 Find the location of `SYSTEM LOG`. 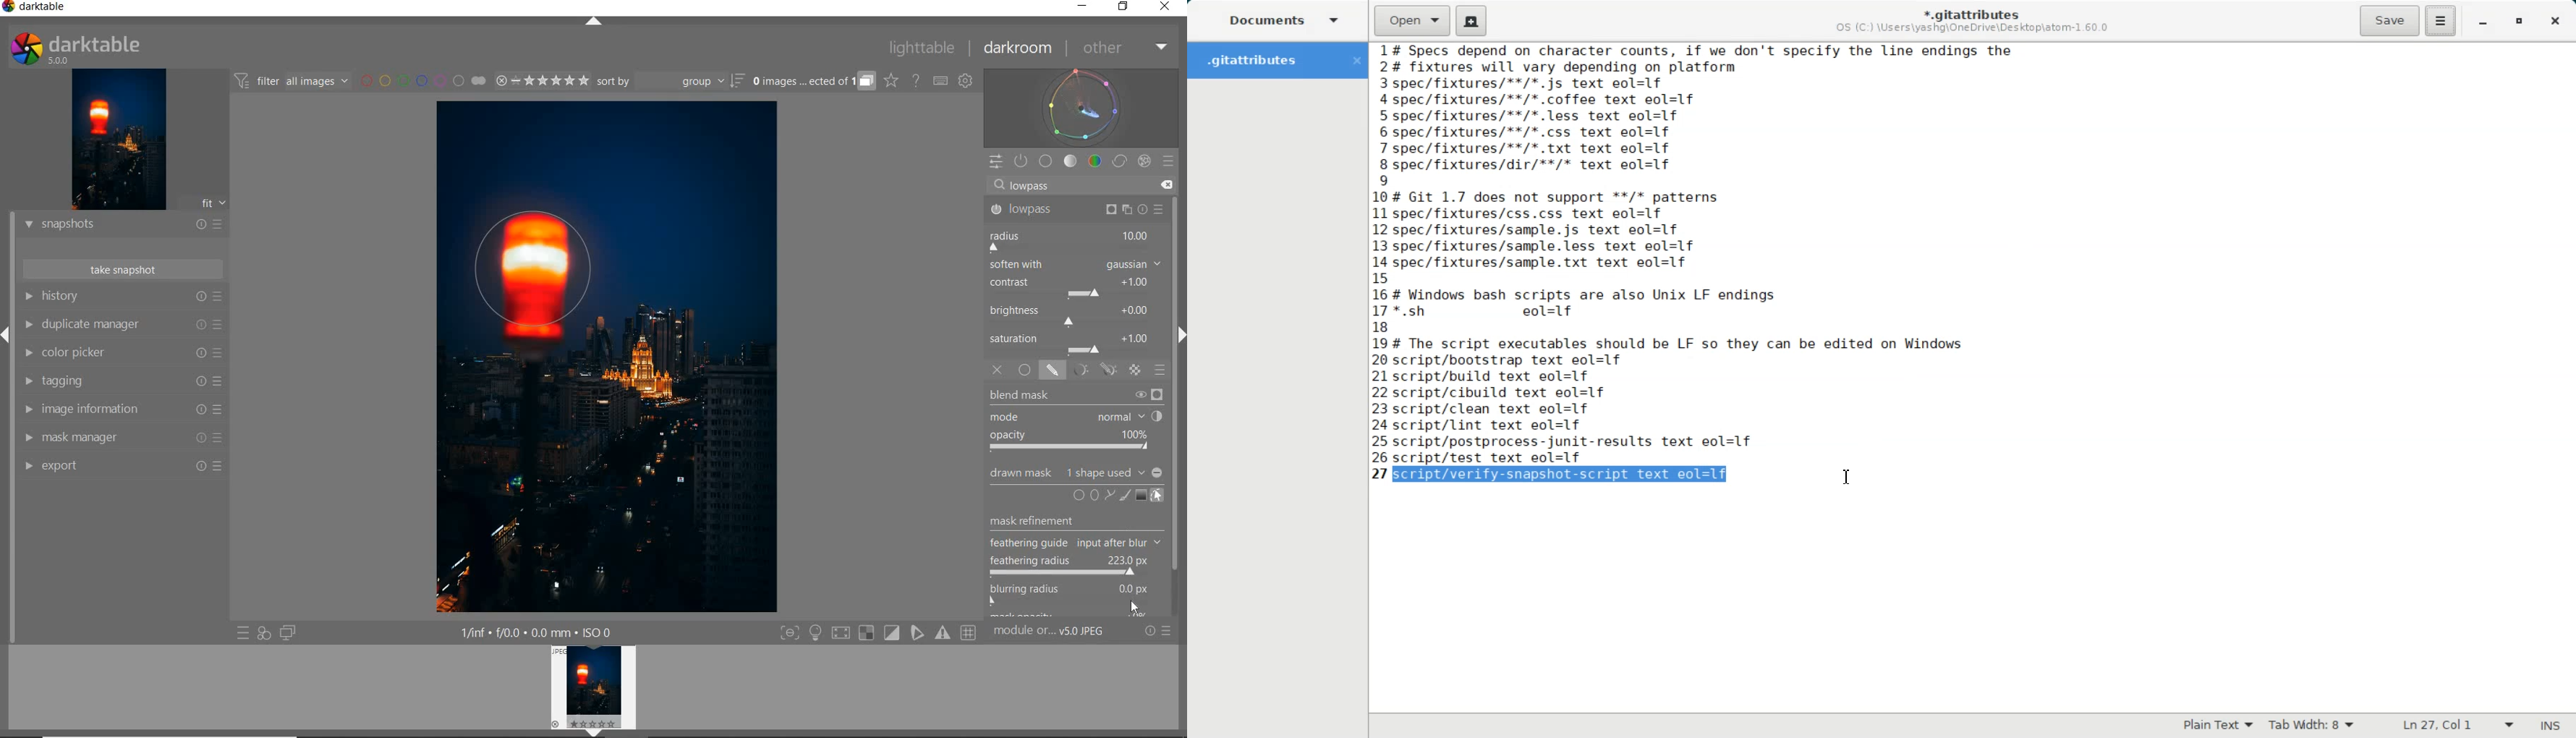

SYSTEM LOG is located at coordinates (90, 47).